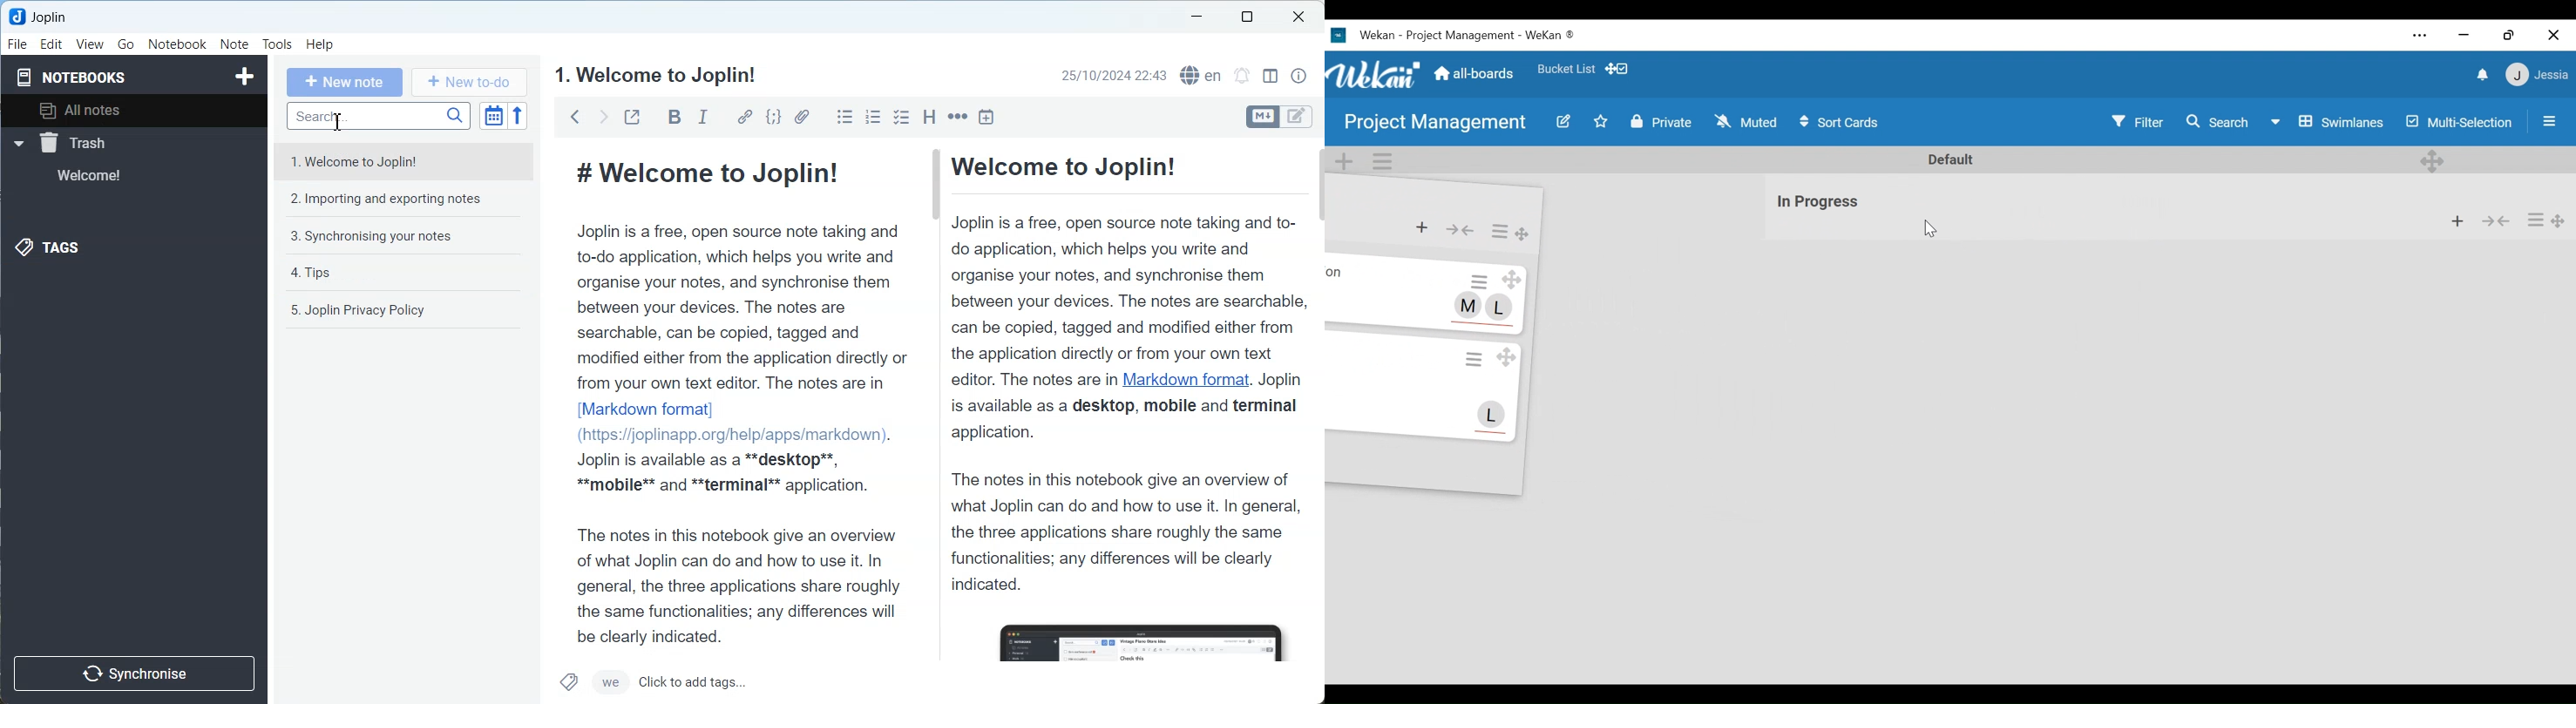  What do you see at coordinates (1246, 18) in the screenshot?
I see `Maximize` at bounding box center [1246, 18].